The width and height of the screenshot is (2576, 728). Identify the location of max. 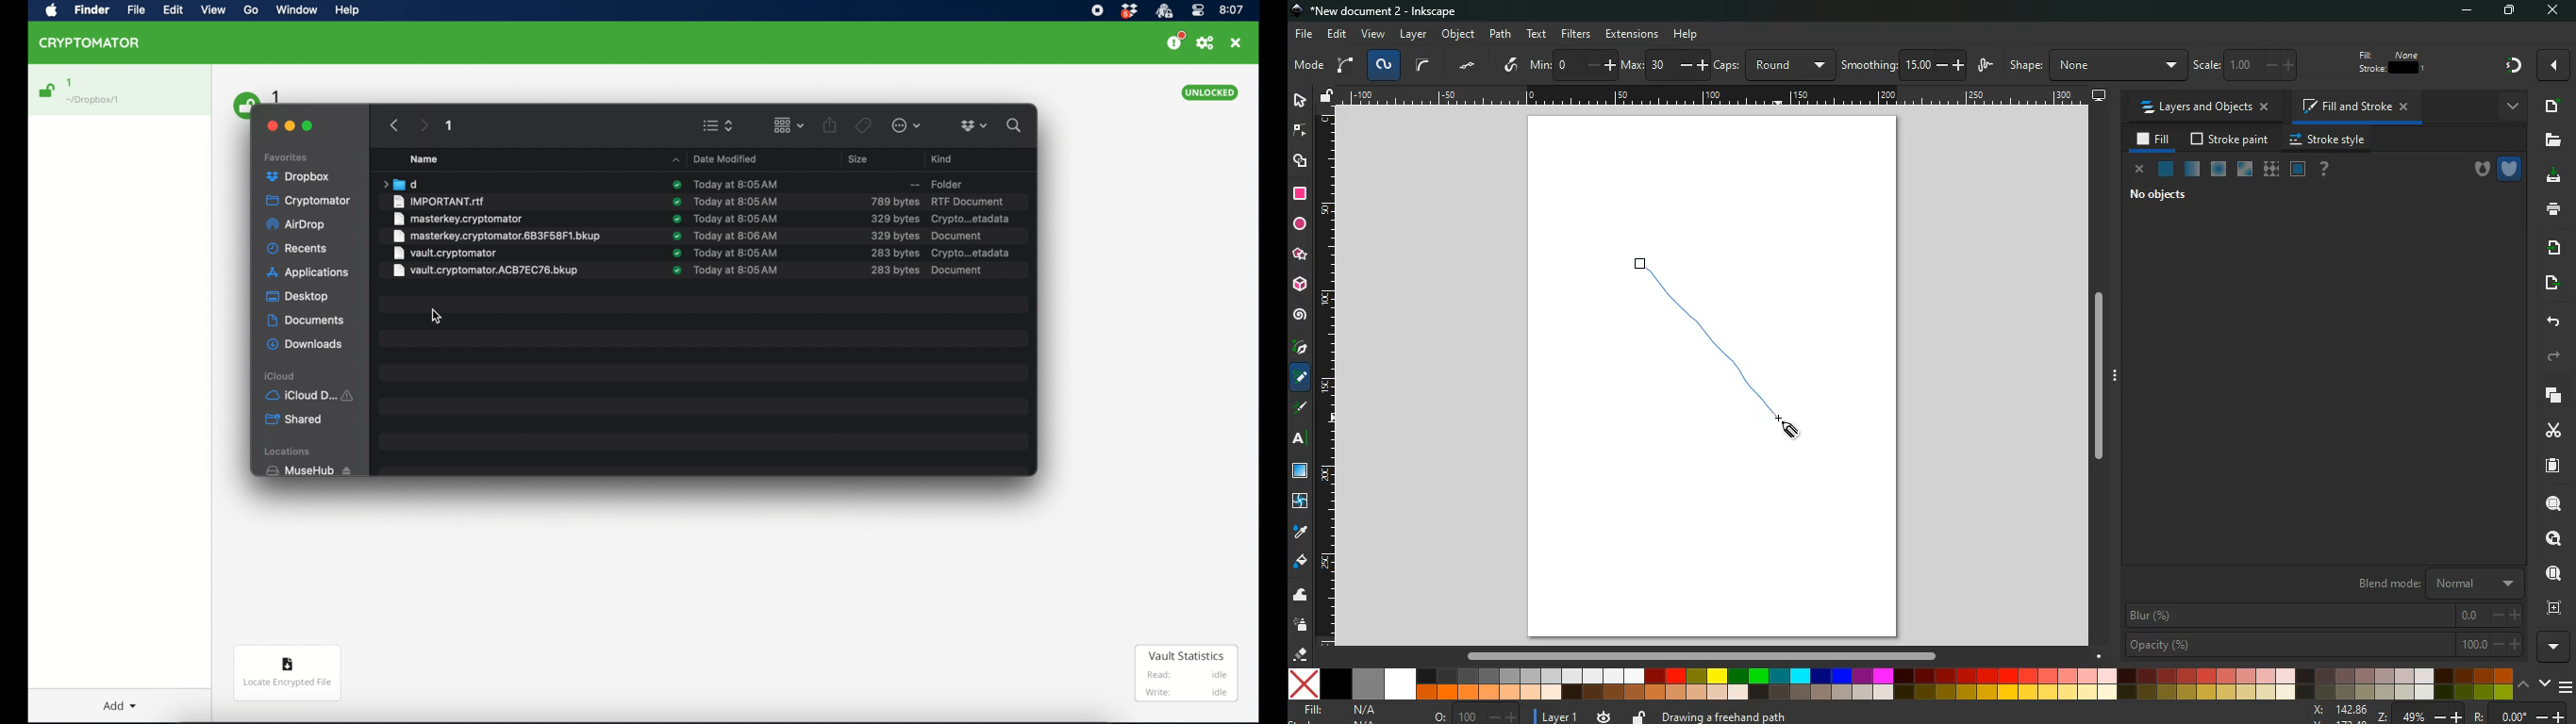
(1664, 65).